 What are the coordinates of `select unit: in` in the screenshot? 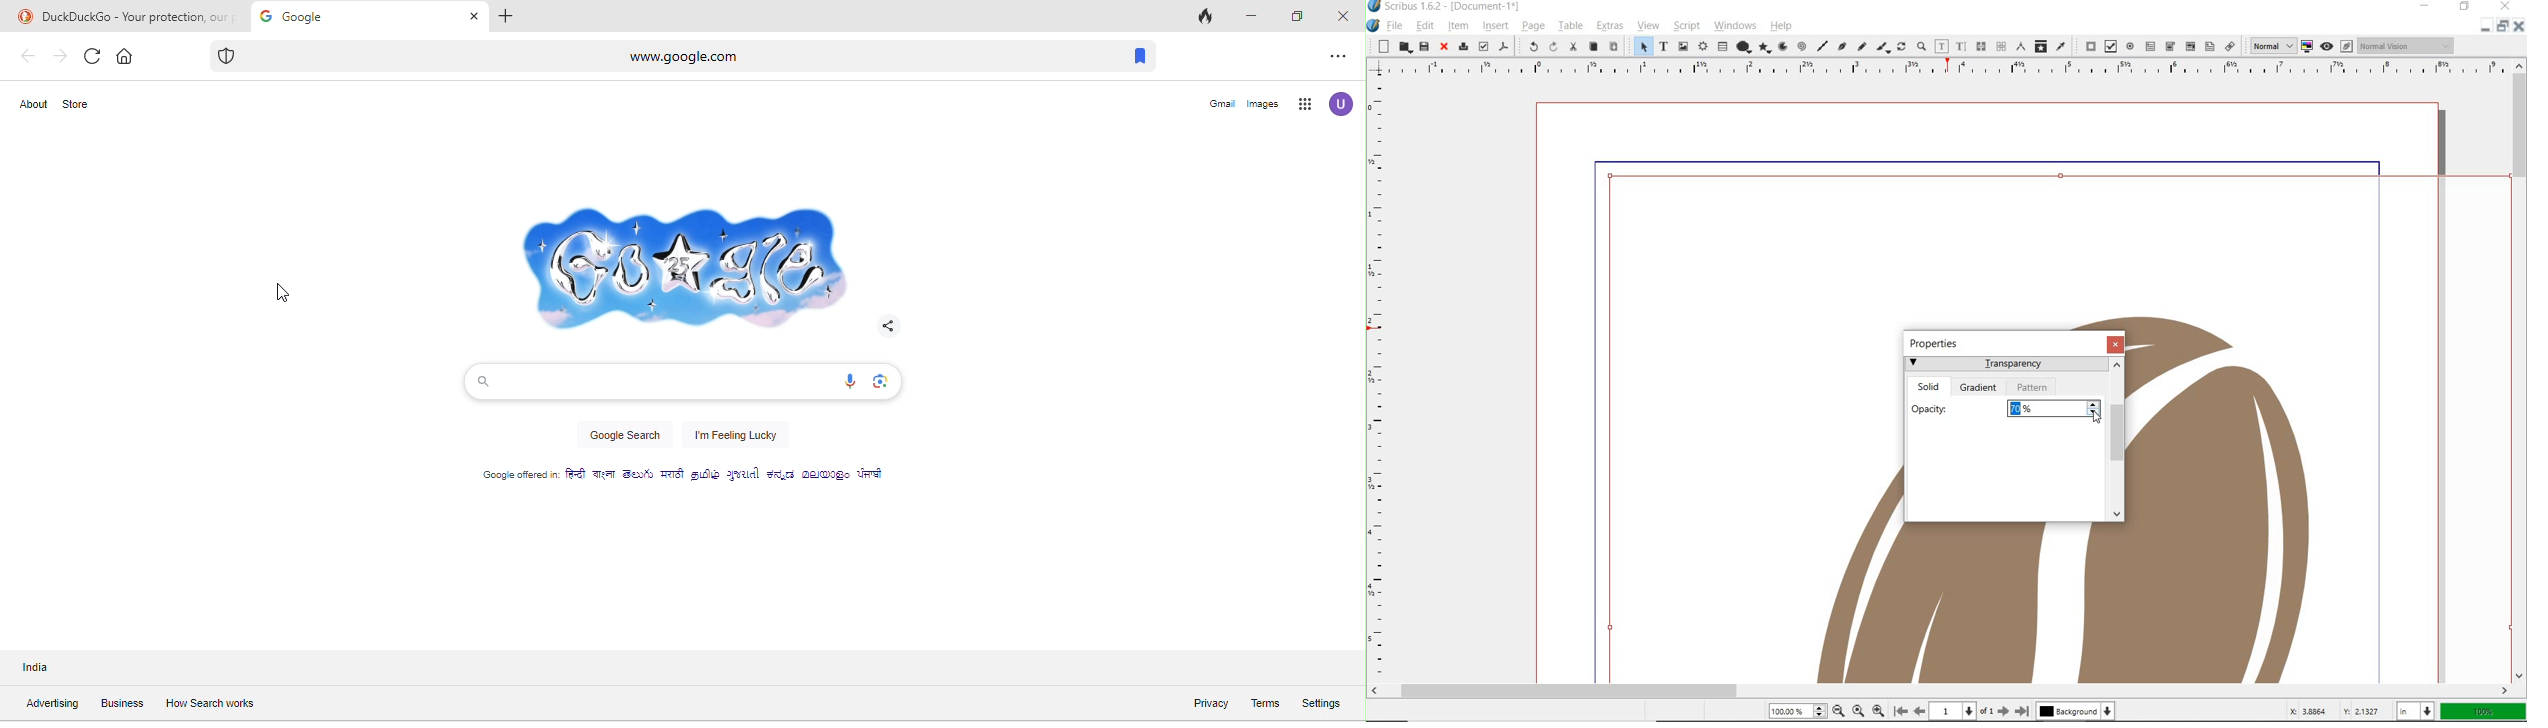 It's located at (2418, 712).